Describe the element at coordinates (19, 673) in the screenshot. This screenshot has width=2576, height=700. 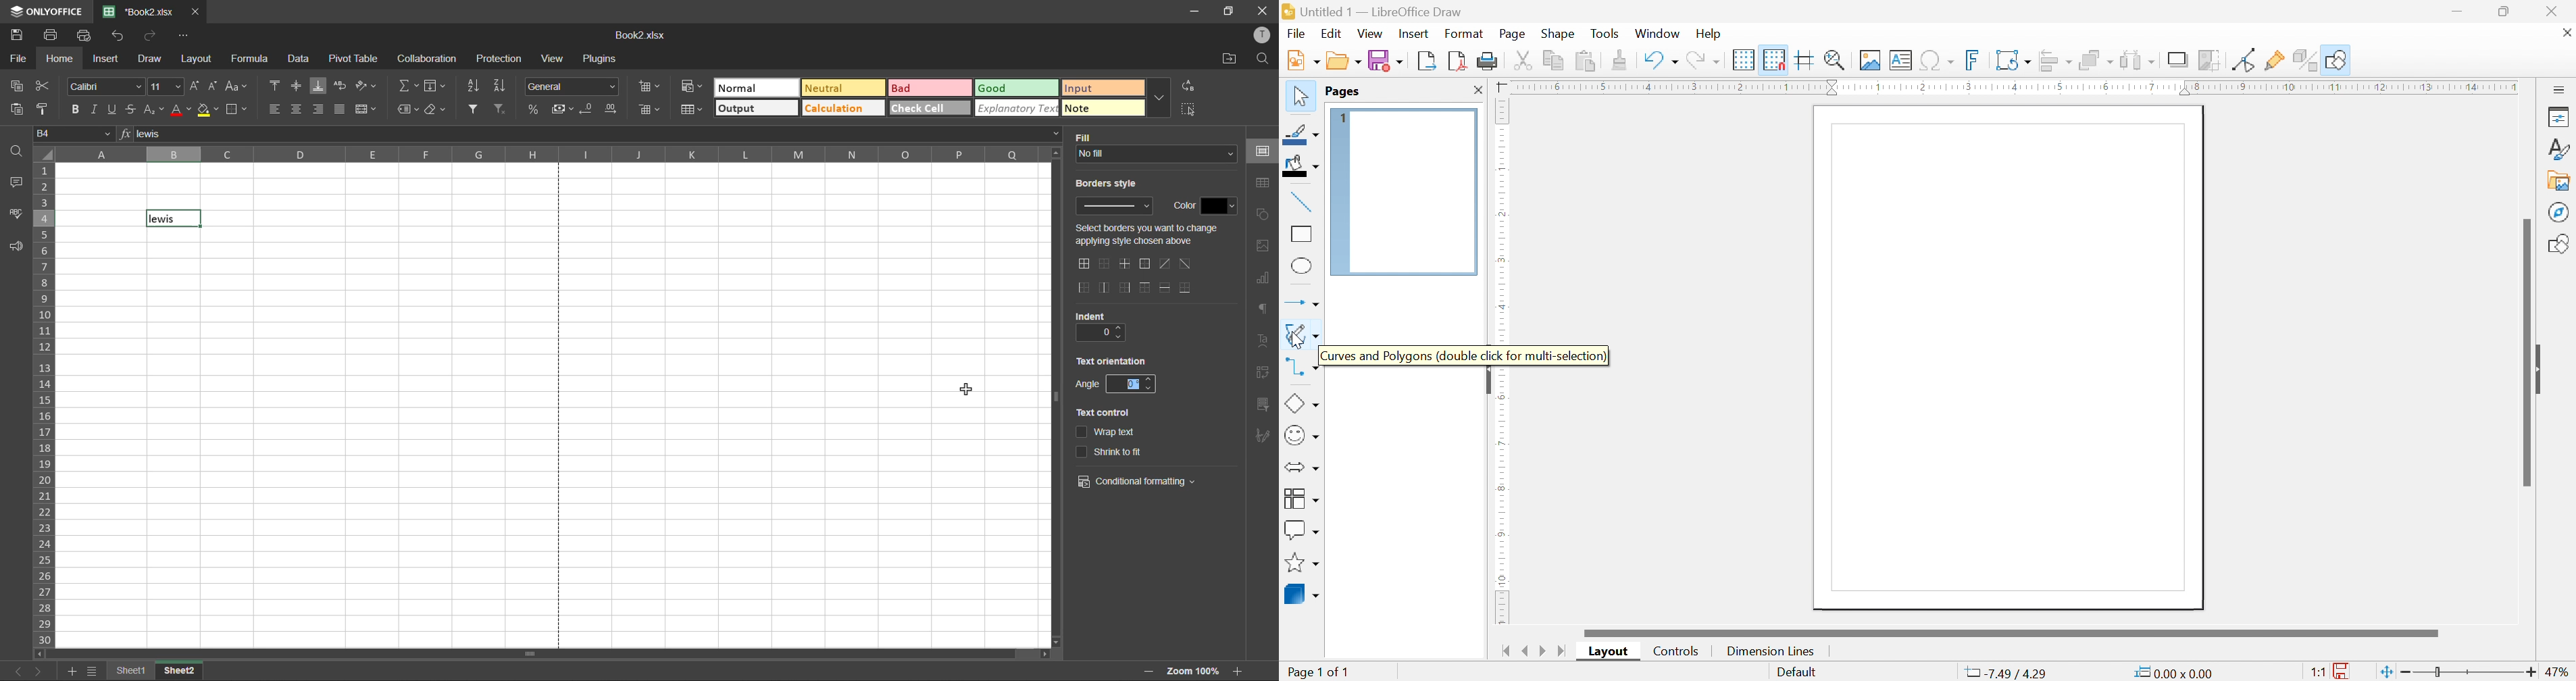
I see `previous` at that location.